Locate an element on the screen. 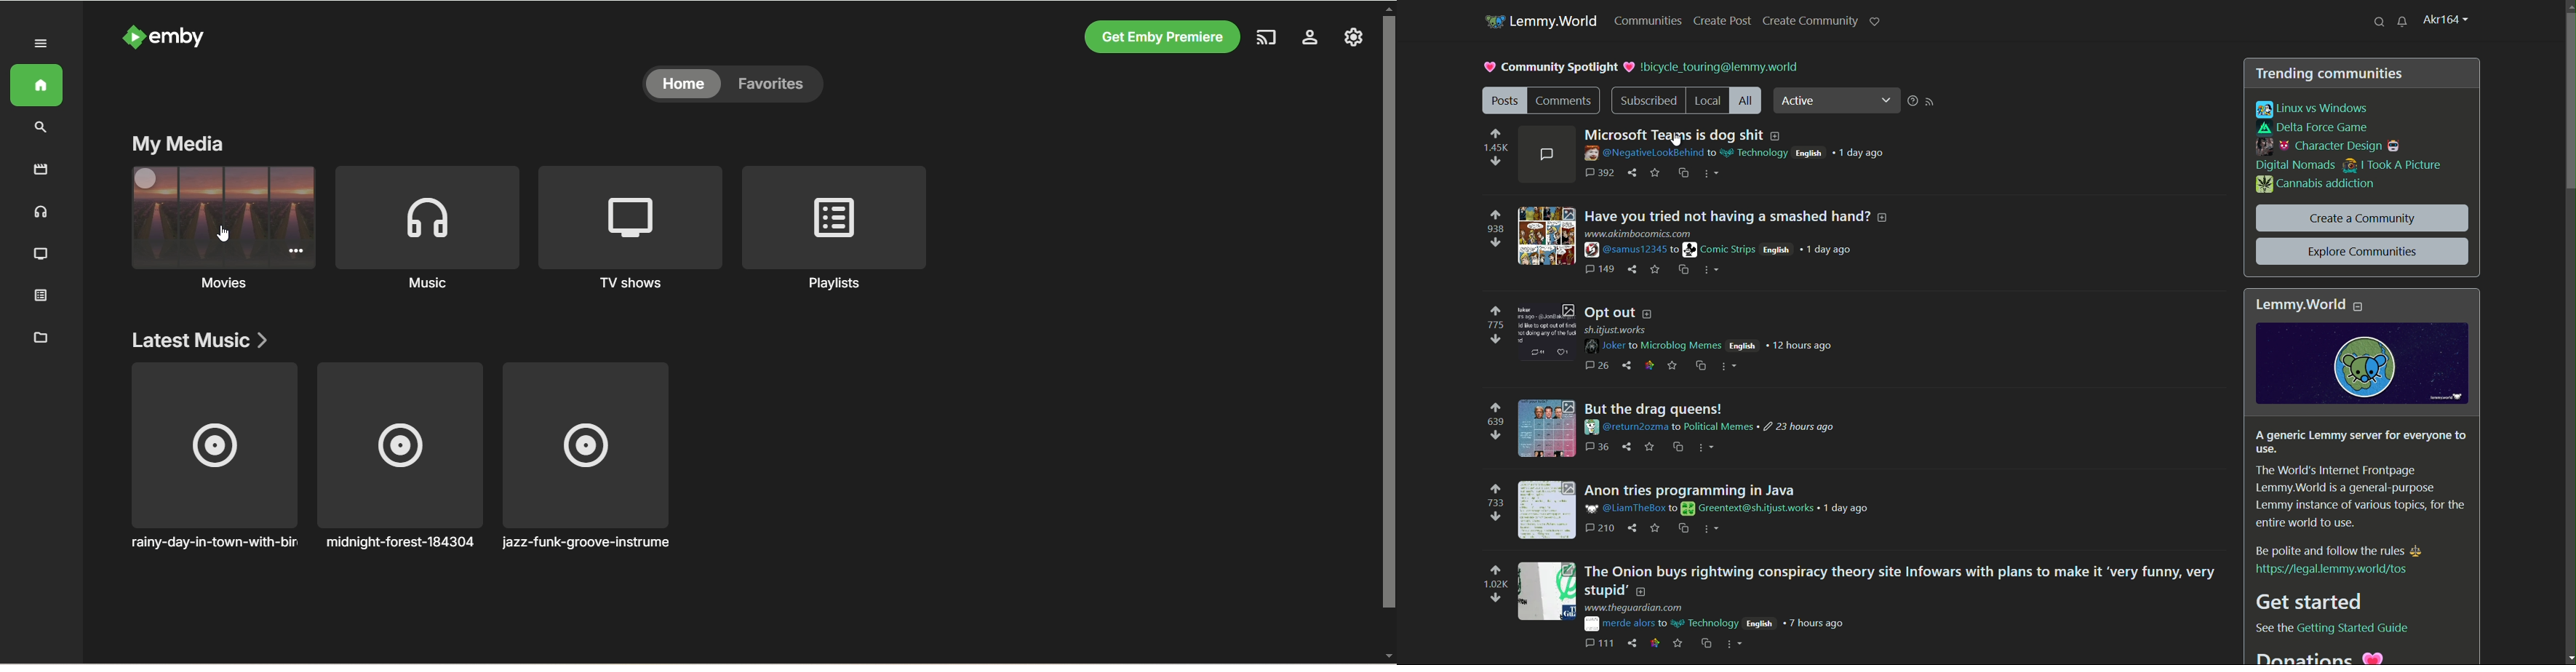  Music album is located at coordinates (212, 456).